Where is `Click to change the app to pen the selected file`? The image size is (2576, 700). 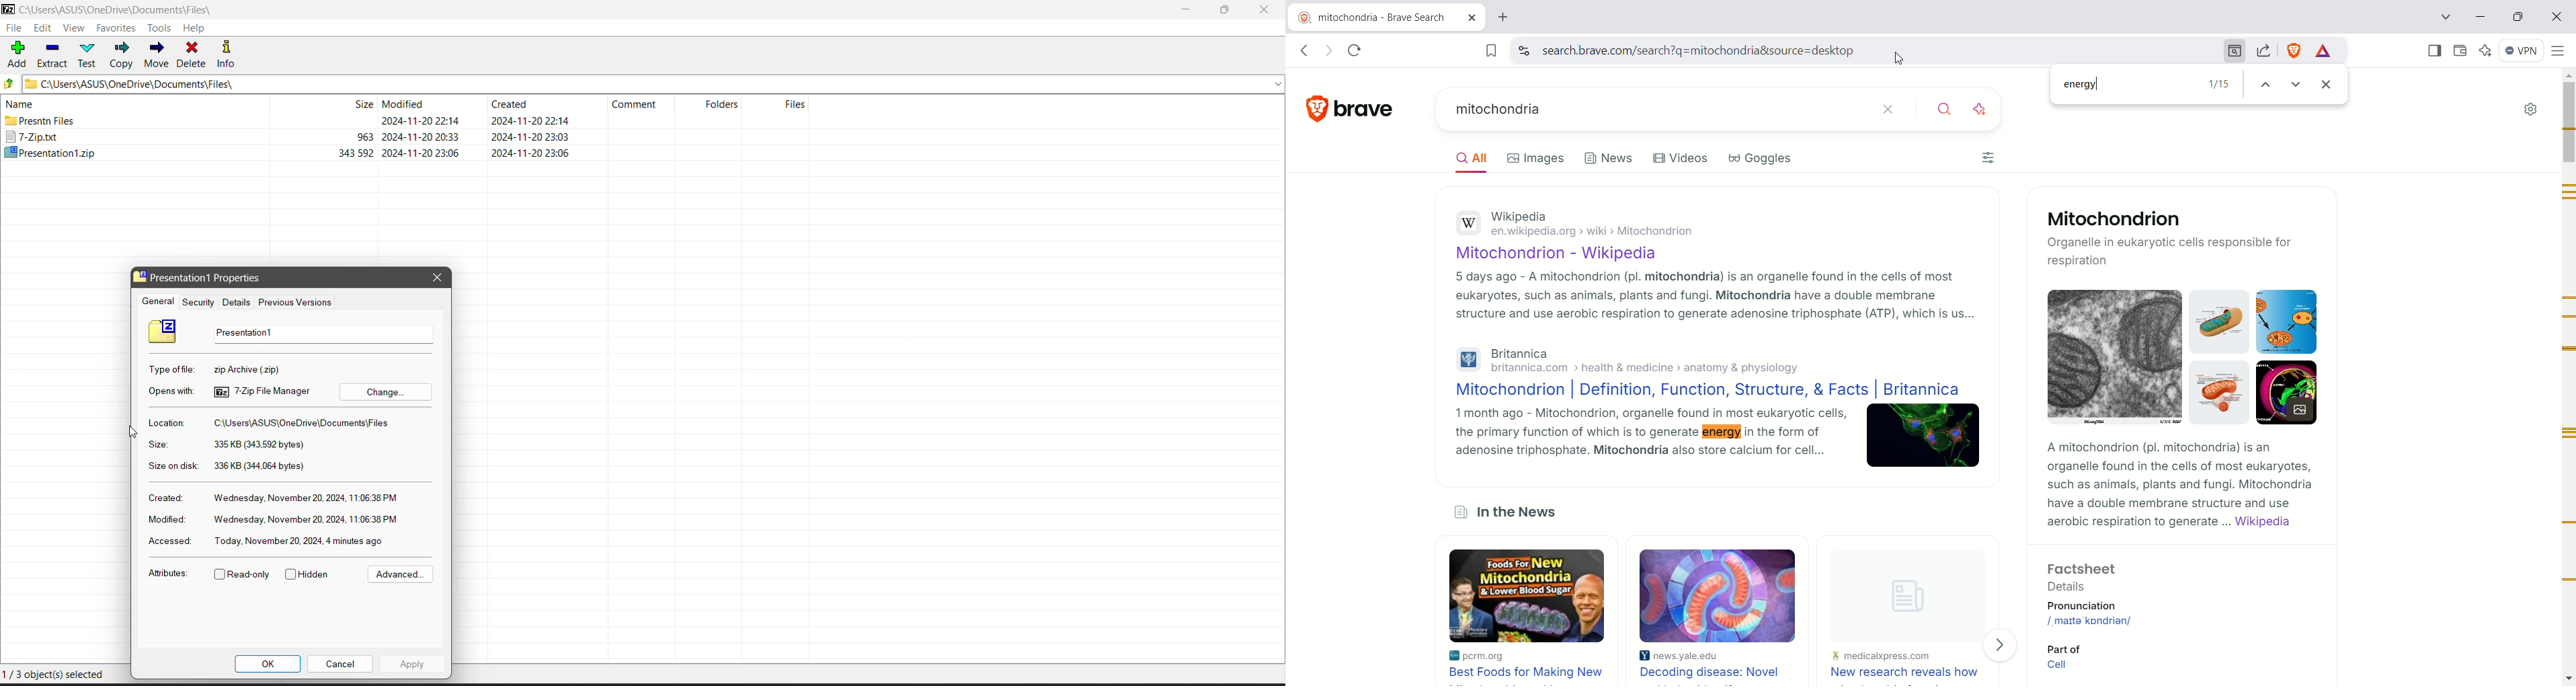 Click to change the app to pen the selected file is located at coordinates (389, 392).